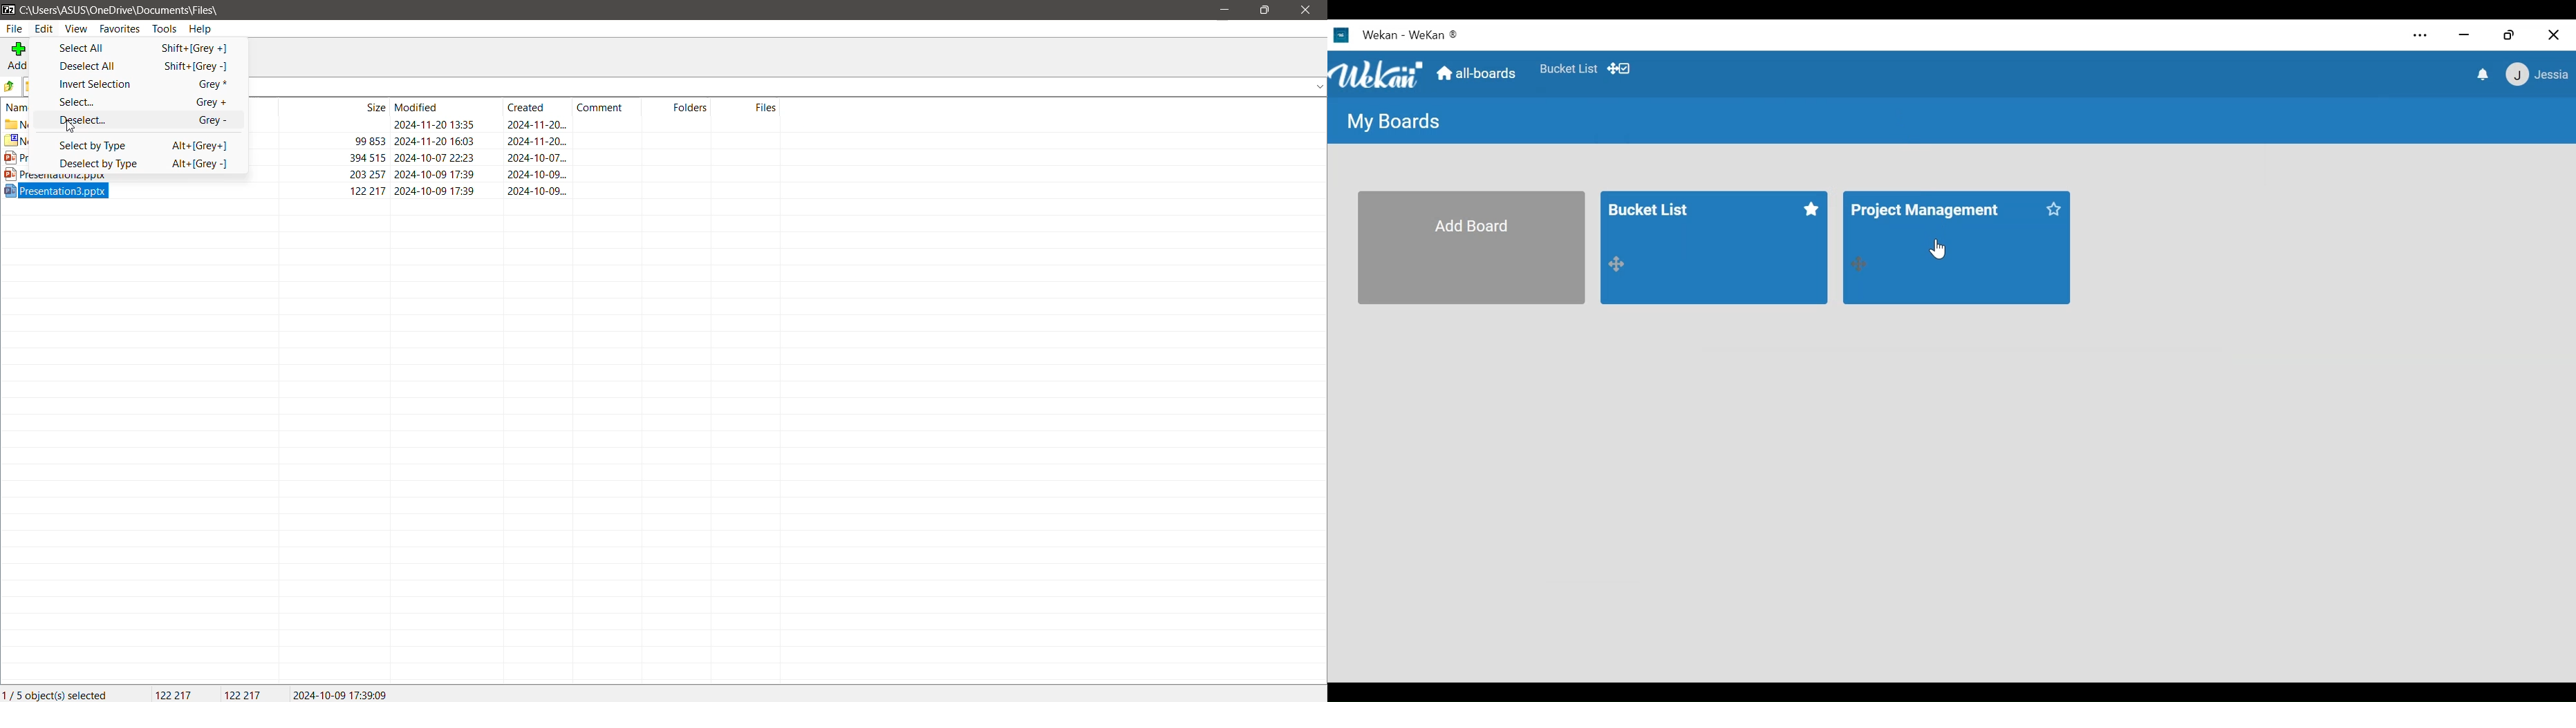 The image size is (2576, 728). What do you see at coordinates (10, 87) in the screenshot?
I see `Move Up one level` at bounding box center [10, 87].